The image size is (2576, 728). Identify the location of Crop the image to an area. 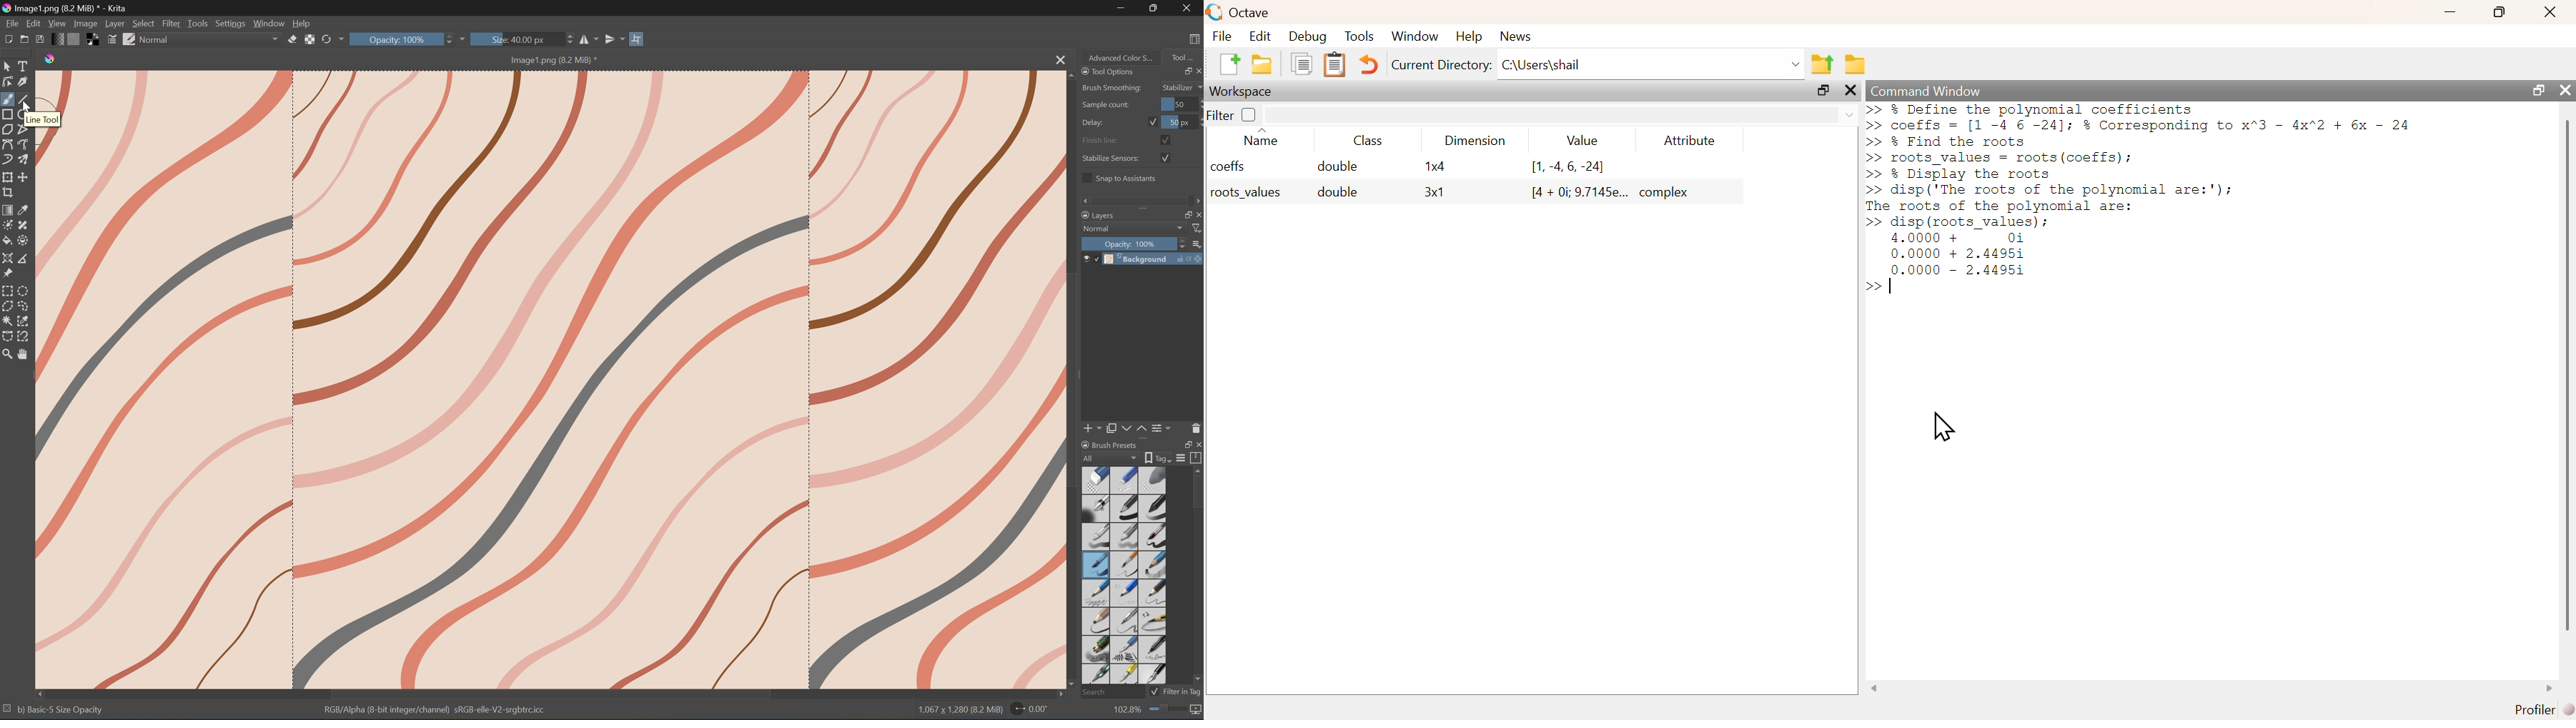
(8, 193).